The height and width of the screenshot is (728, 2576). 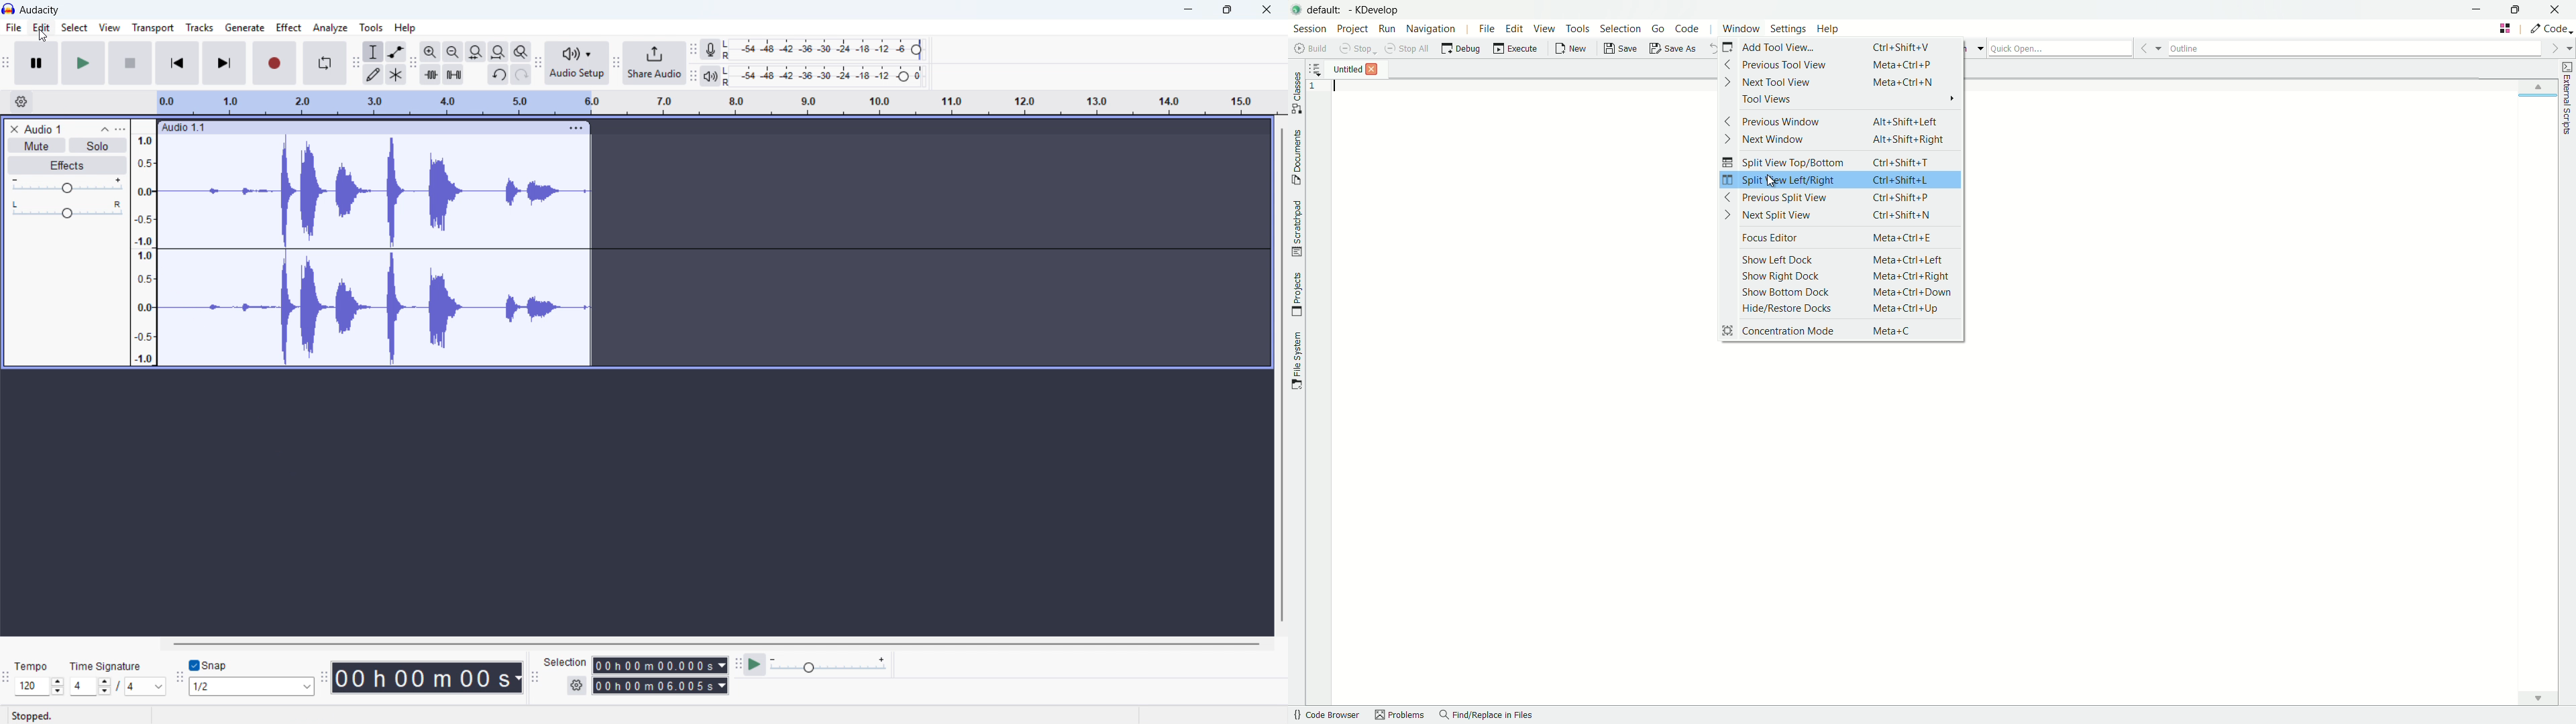 What do you see at coordinates (521, 52) in the screenshot?
I see `toggle zoom` at bounding box center [521, 52].